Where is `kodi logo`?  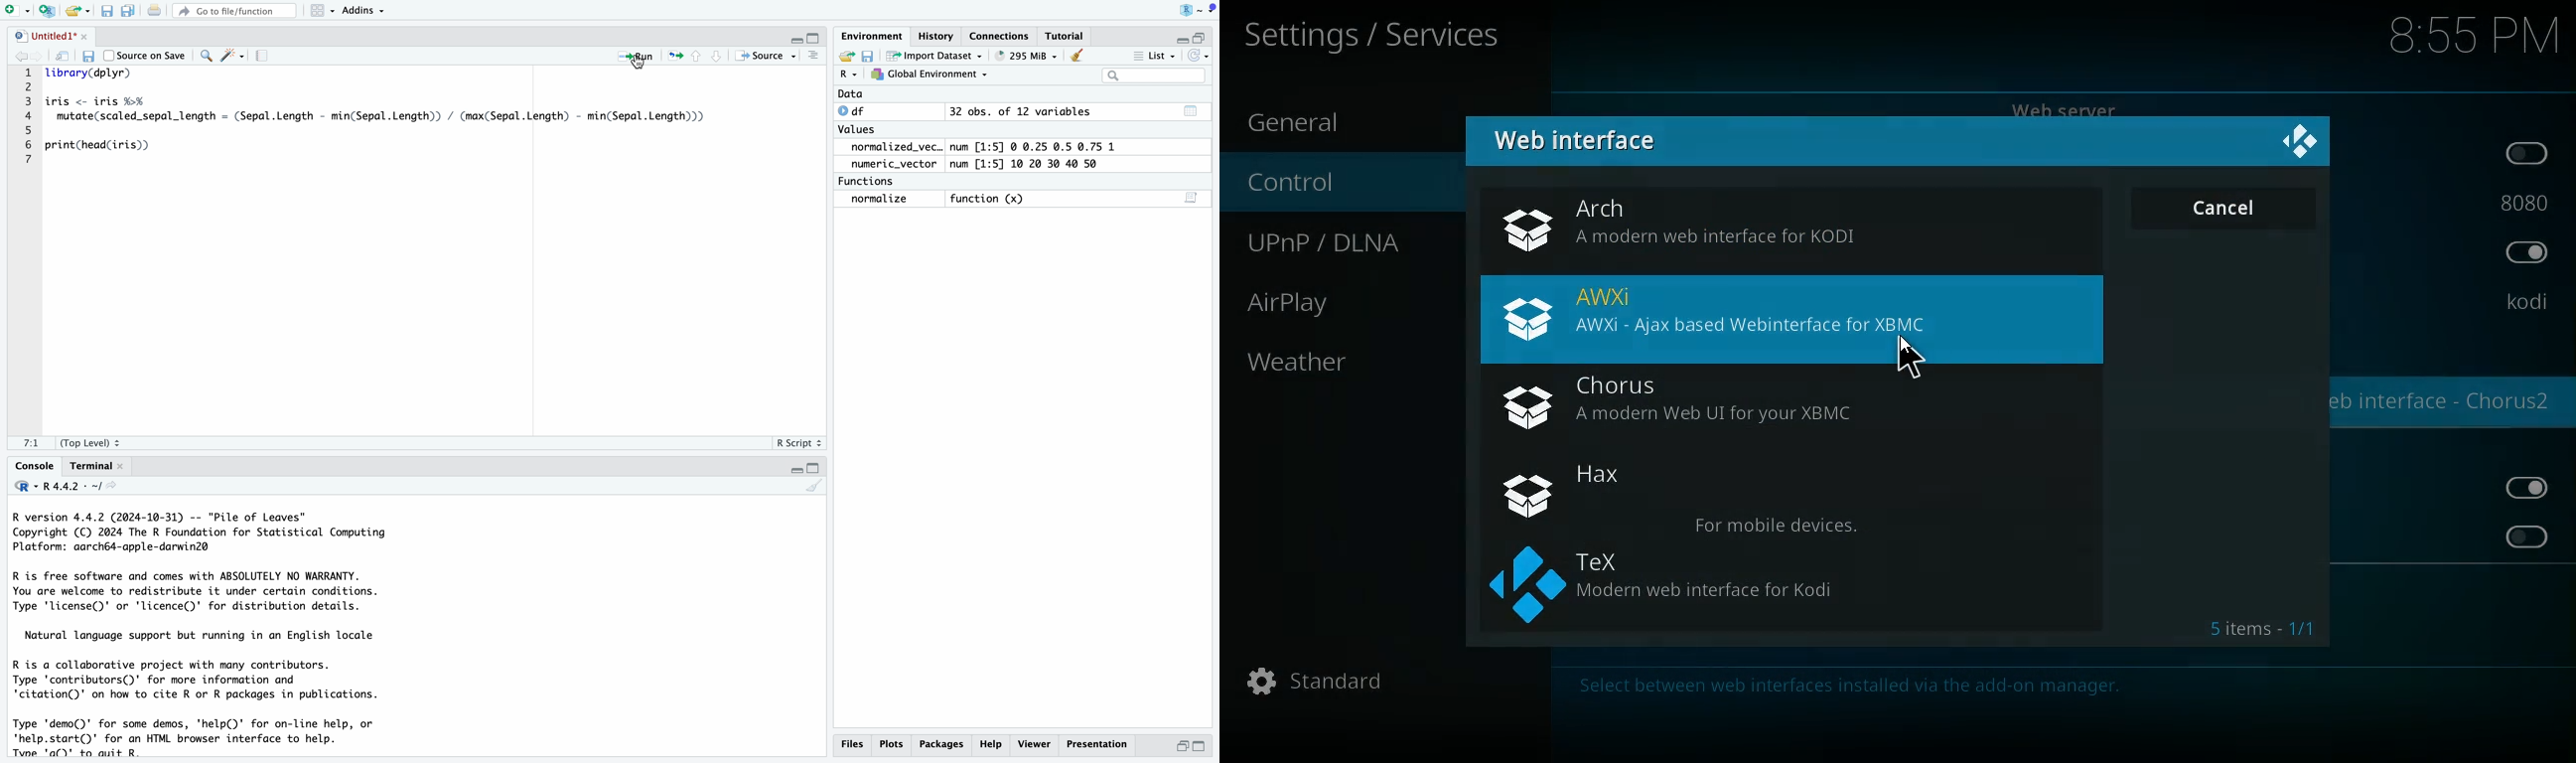 kodi logo is located at coordinates (2300, 143).